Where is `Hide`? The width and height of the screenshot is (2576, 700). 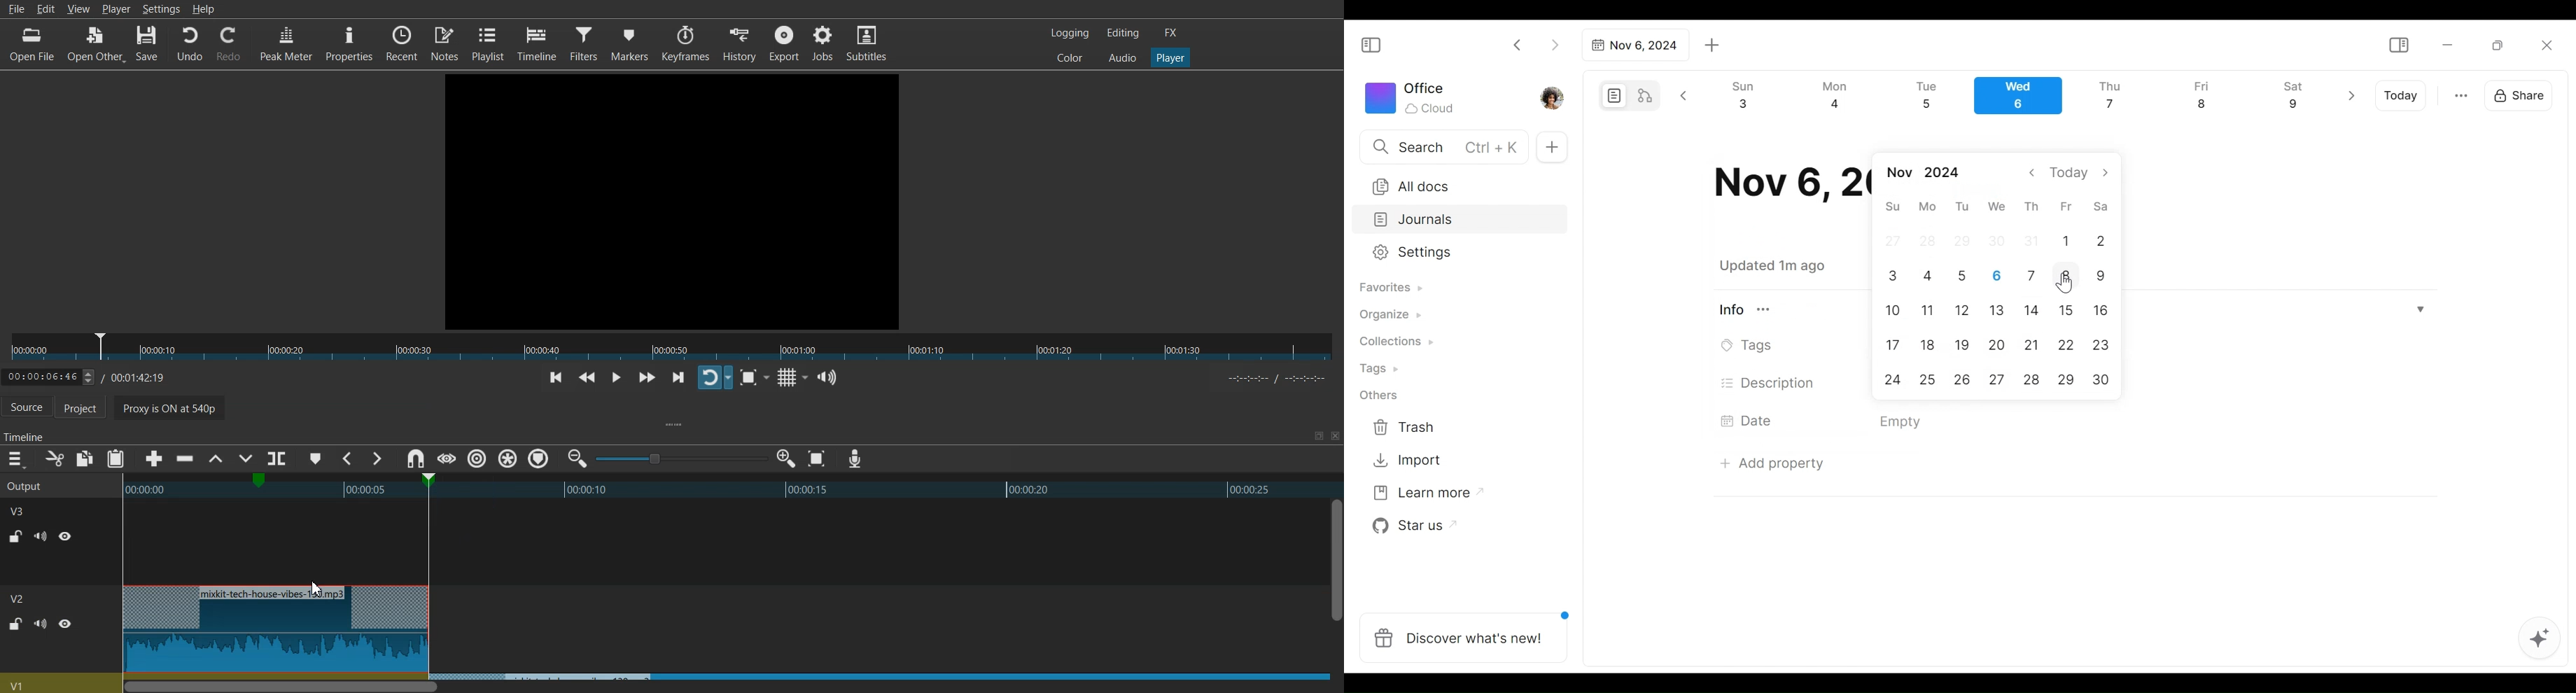 Hide is located at coordinates (65, 624).